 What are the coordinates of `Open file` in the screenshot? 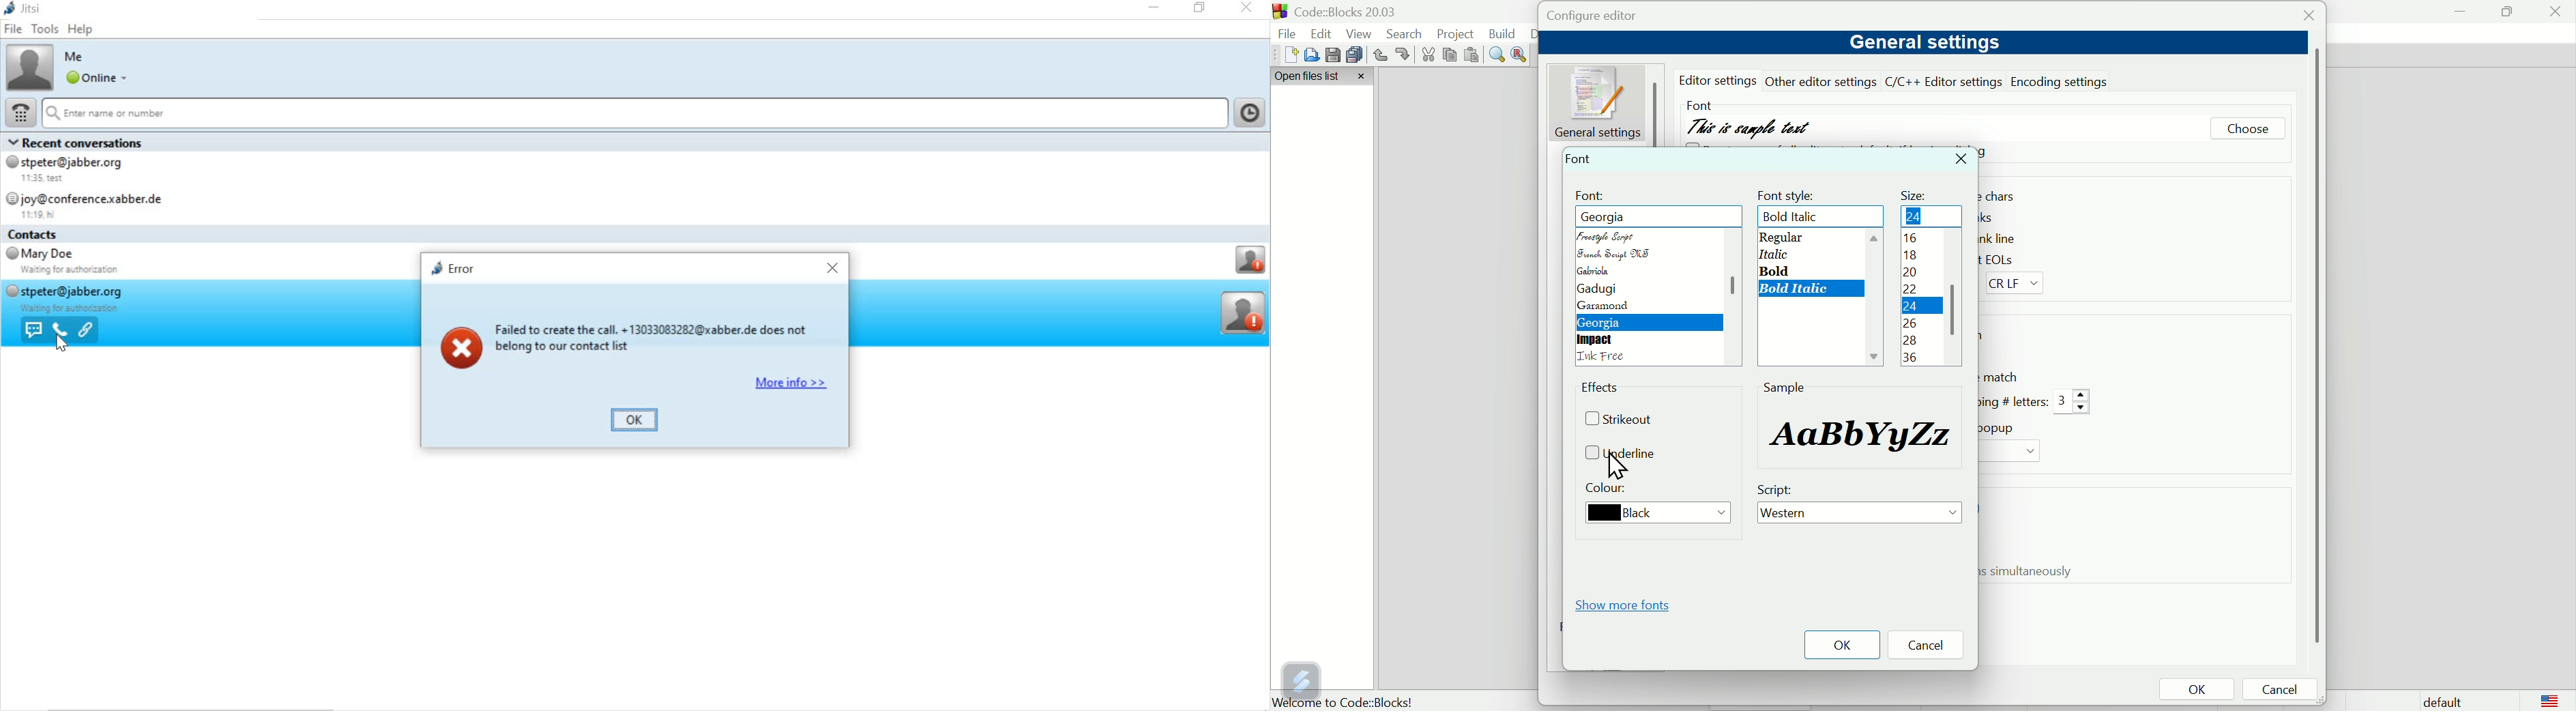 It's located at (1309, 55).